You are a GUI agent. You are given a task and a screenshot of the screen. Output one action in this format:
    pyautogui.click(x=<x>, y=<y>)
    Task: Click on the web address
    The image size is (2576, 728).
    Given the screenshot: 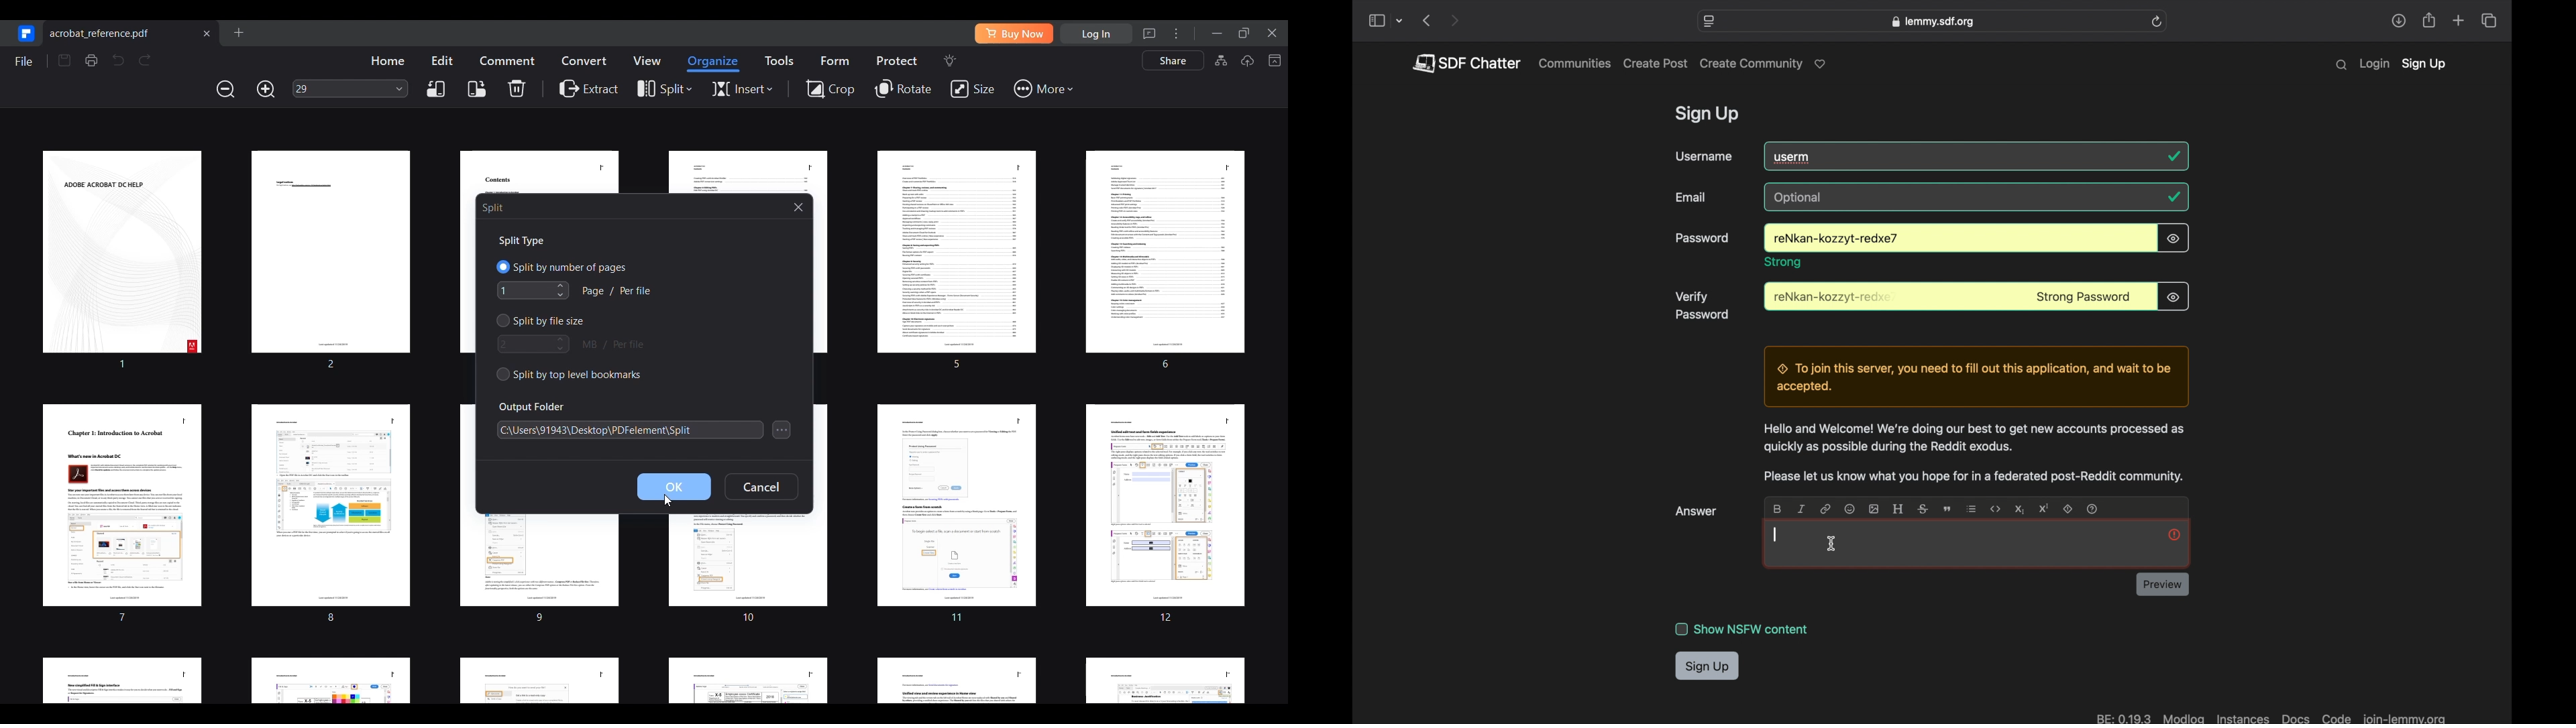 What is the action you would take?
    pyautogui.click(x=1932, y=21)
    